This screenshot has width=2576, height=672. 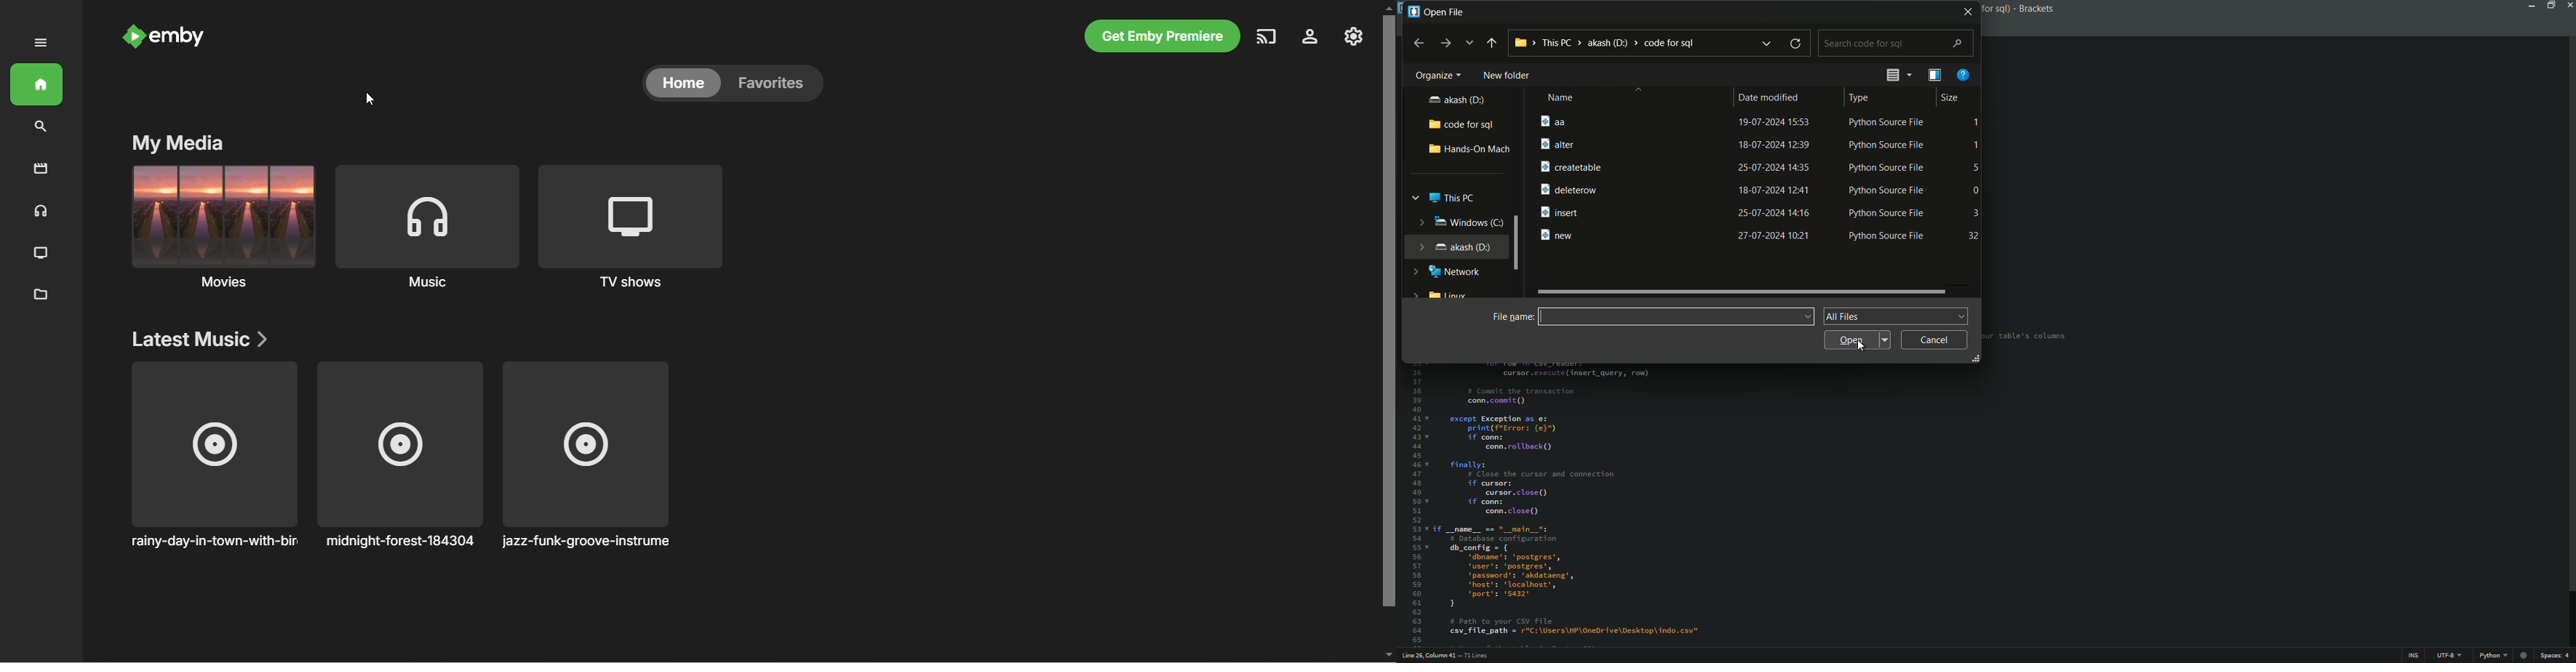 I want to click on get emby premiere, so click(x=1164, y=36).